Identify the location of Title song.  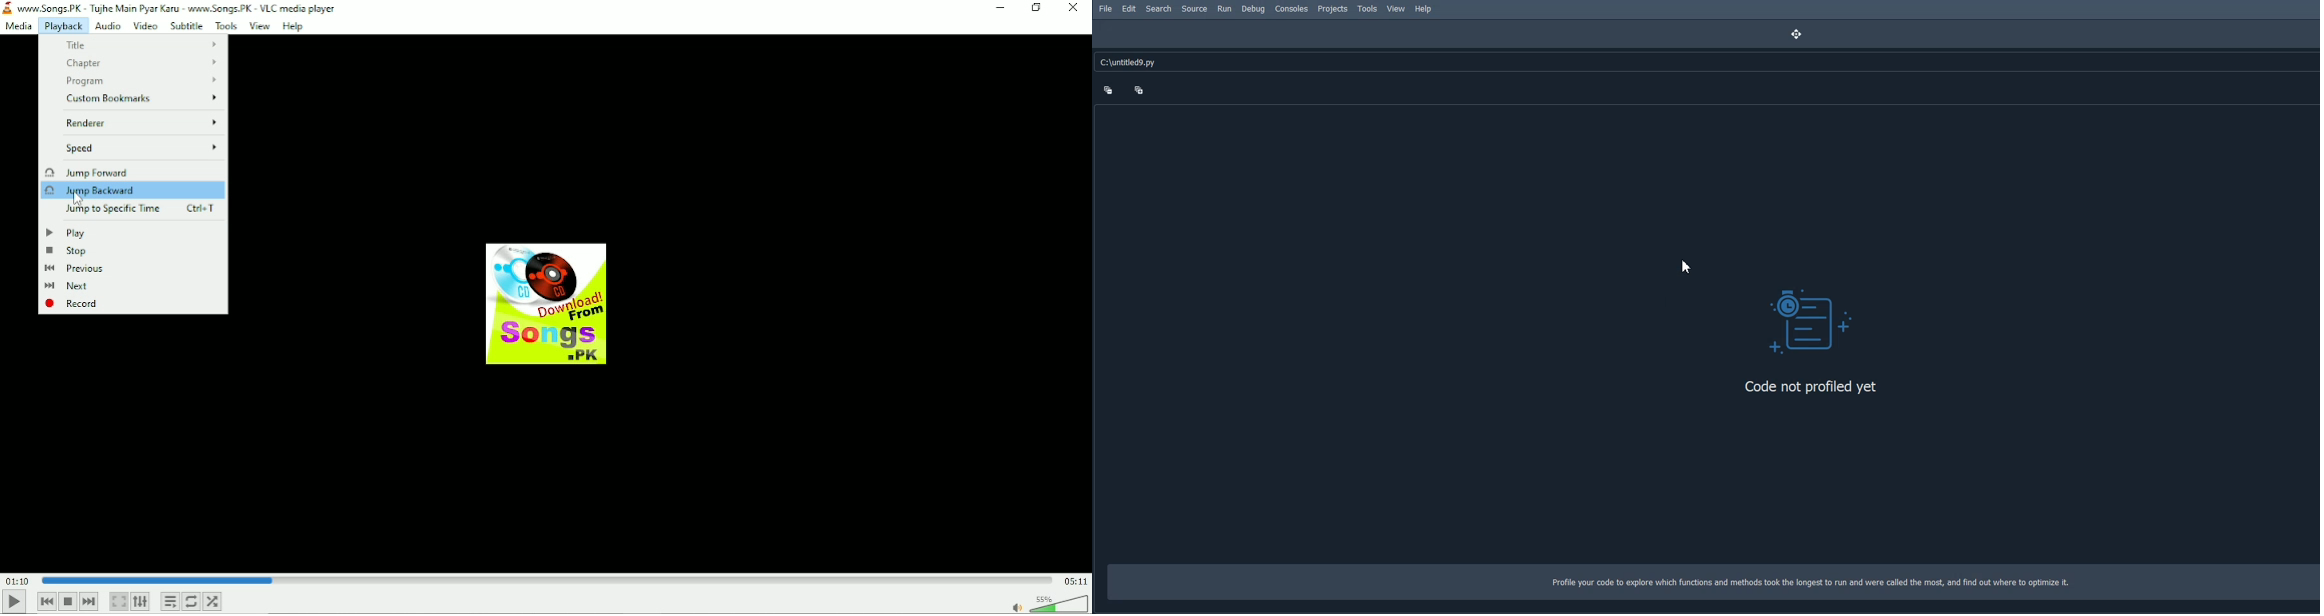
(183, 8).